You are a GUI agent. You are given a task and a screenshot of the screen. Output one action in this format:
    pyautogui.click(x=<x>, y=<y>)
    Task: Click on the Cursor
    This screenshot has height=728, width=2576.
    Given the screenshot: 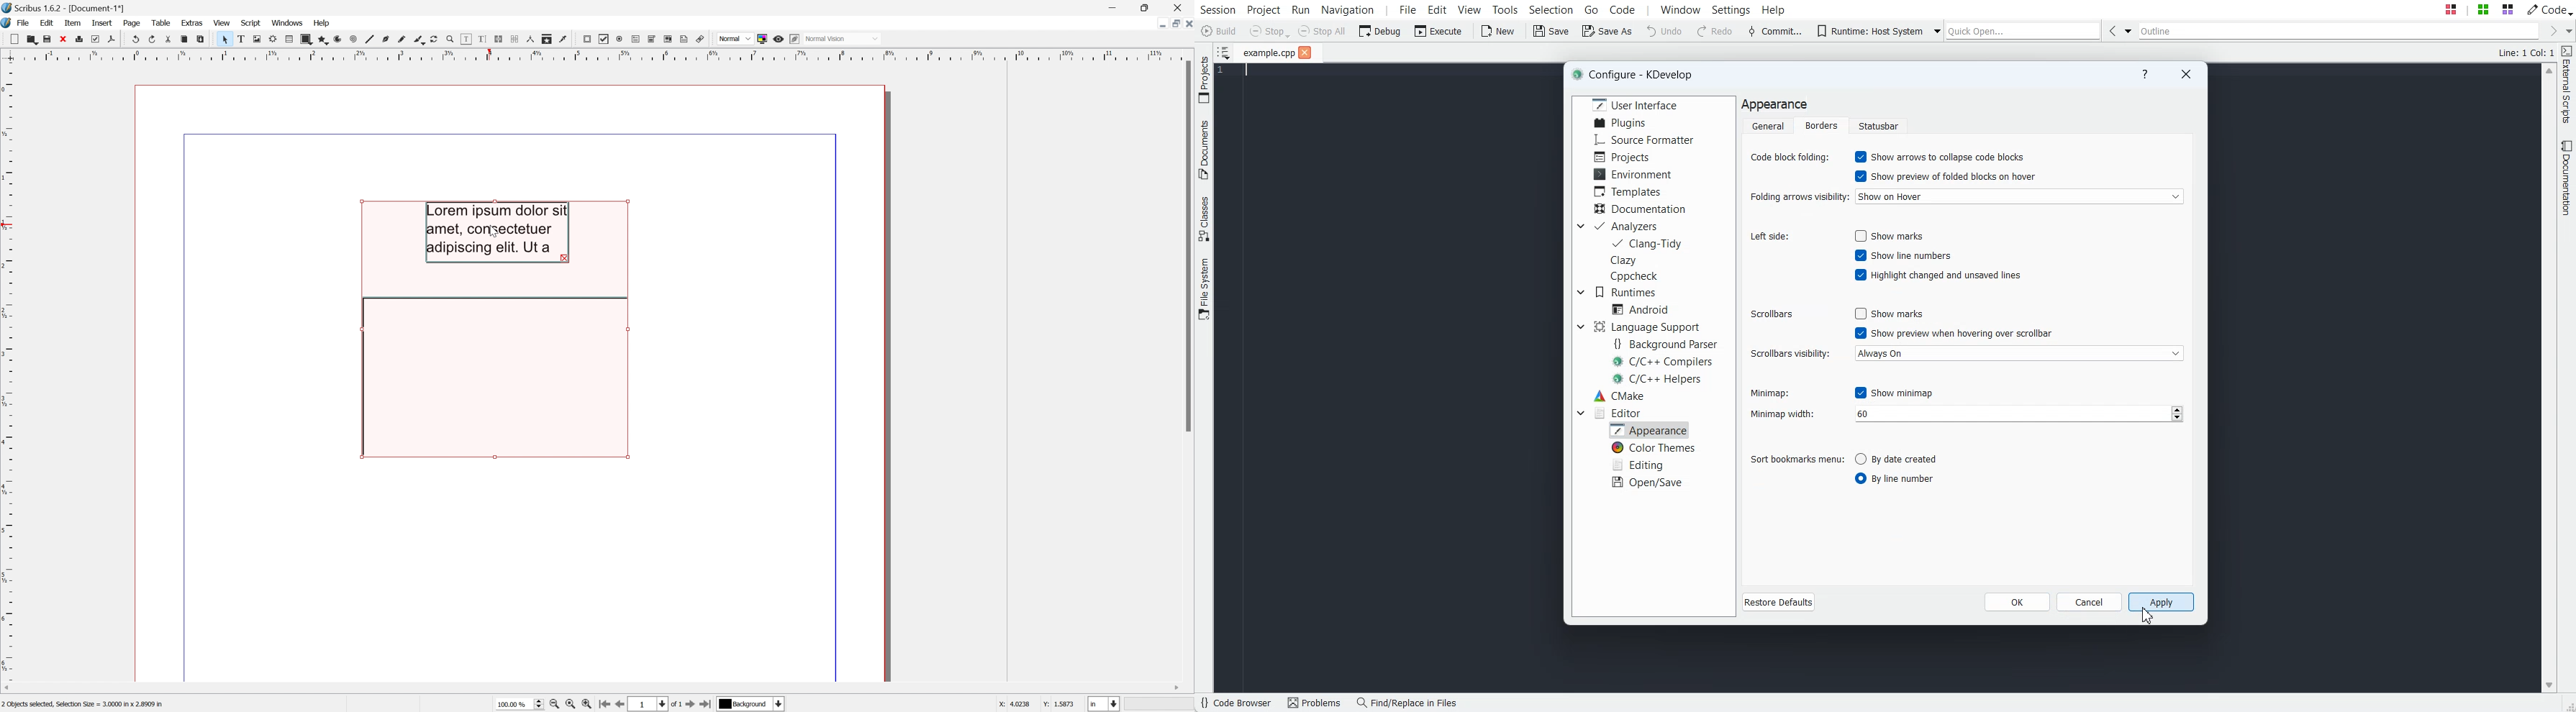 What is the action you would take?
    pyautogui.click(x=2149, y=616)
    